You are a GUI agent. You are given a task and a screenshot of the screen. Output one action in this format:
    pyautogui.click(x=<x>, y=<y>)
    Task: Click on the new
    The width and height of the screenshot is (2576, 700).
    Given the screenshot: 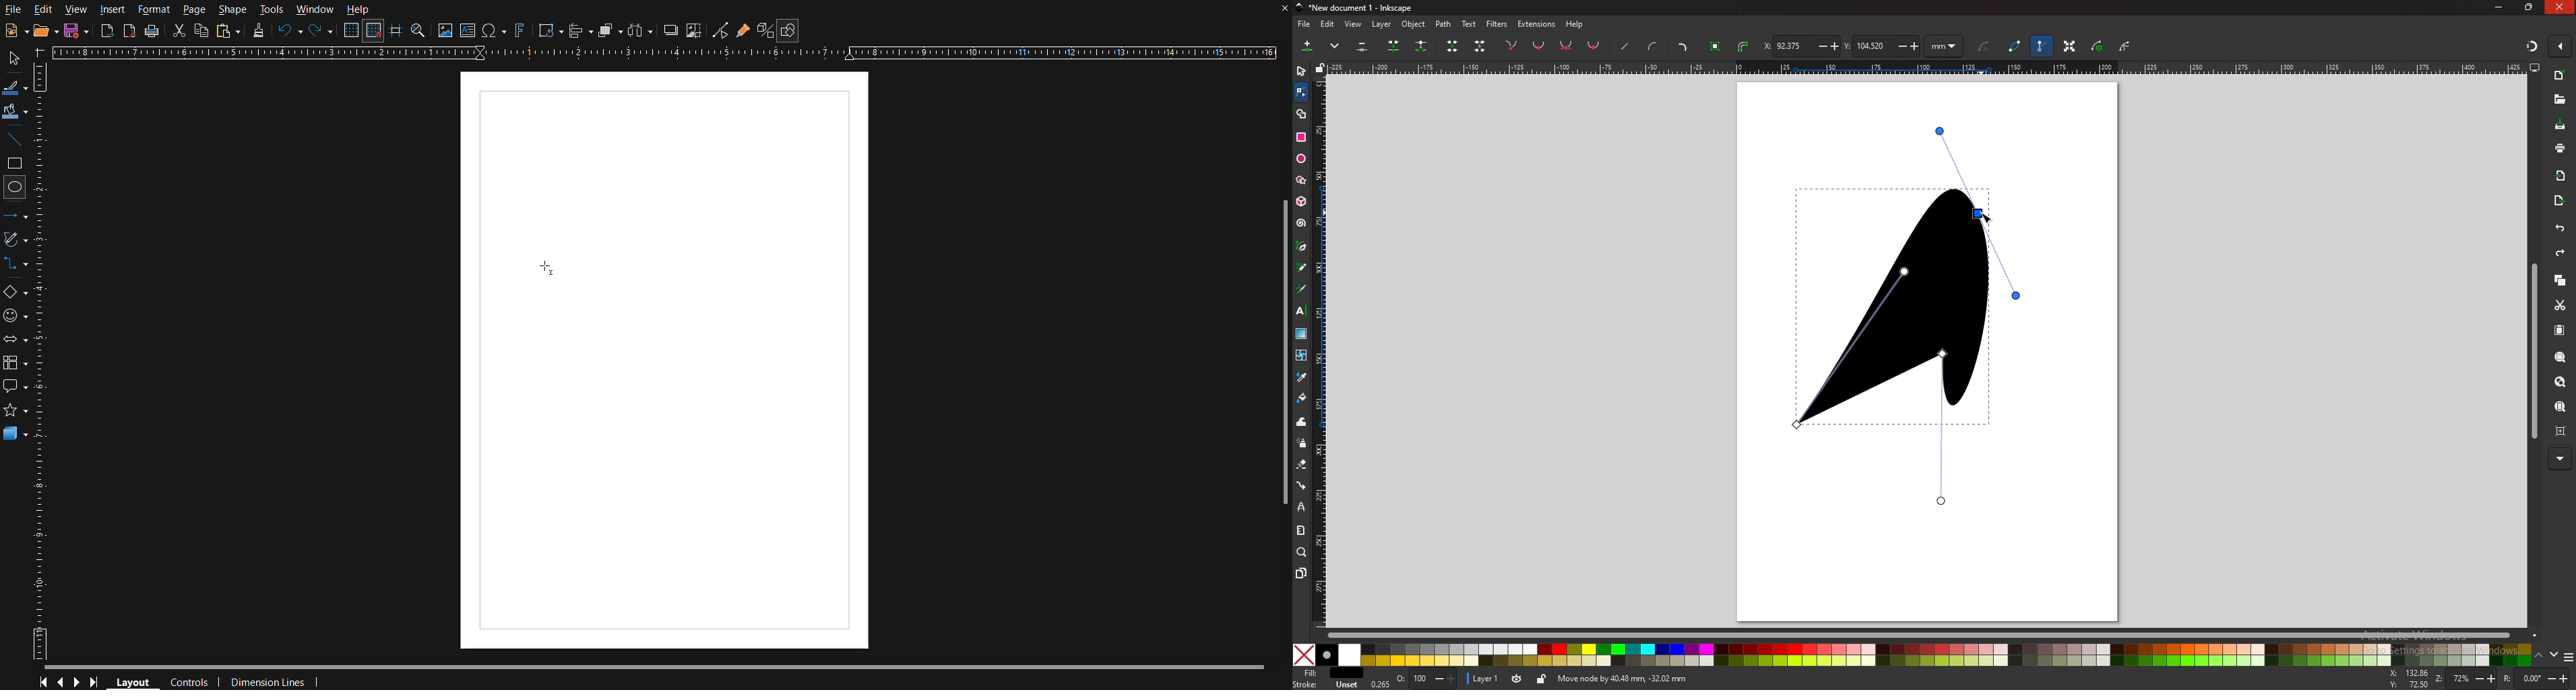 What is the action you would take?
    pyautogui.click(x=2559, y=75)
    